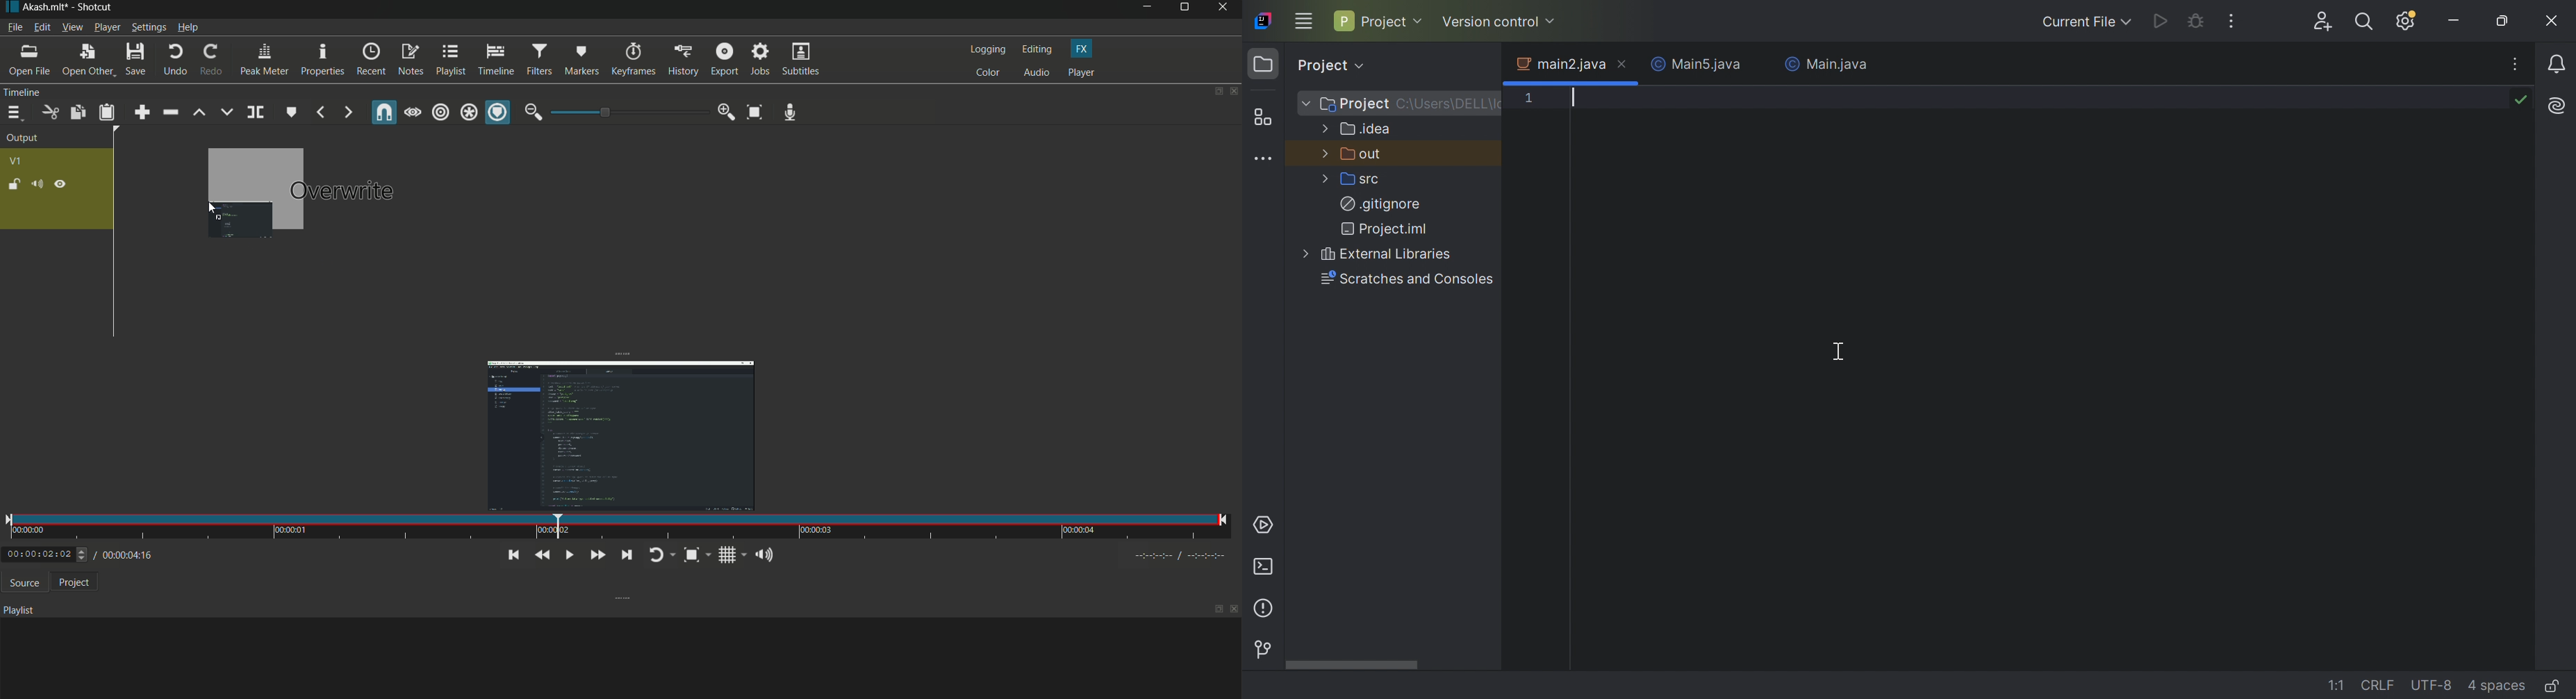 The height and width of the screenshot is (700, 2576). What do you see at coordinates (1187, 555) in the screenshot?
I see `timecodes` at bounding box center [1187, 555].